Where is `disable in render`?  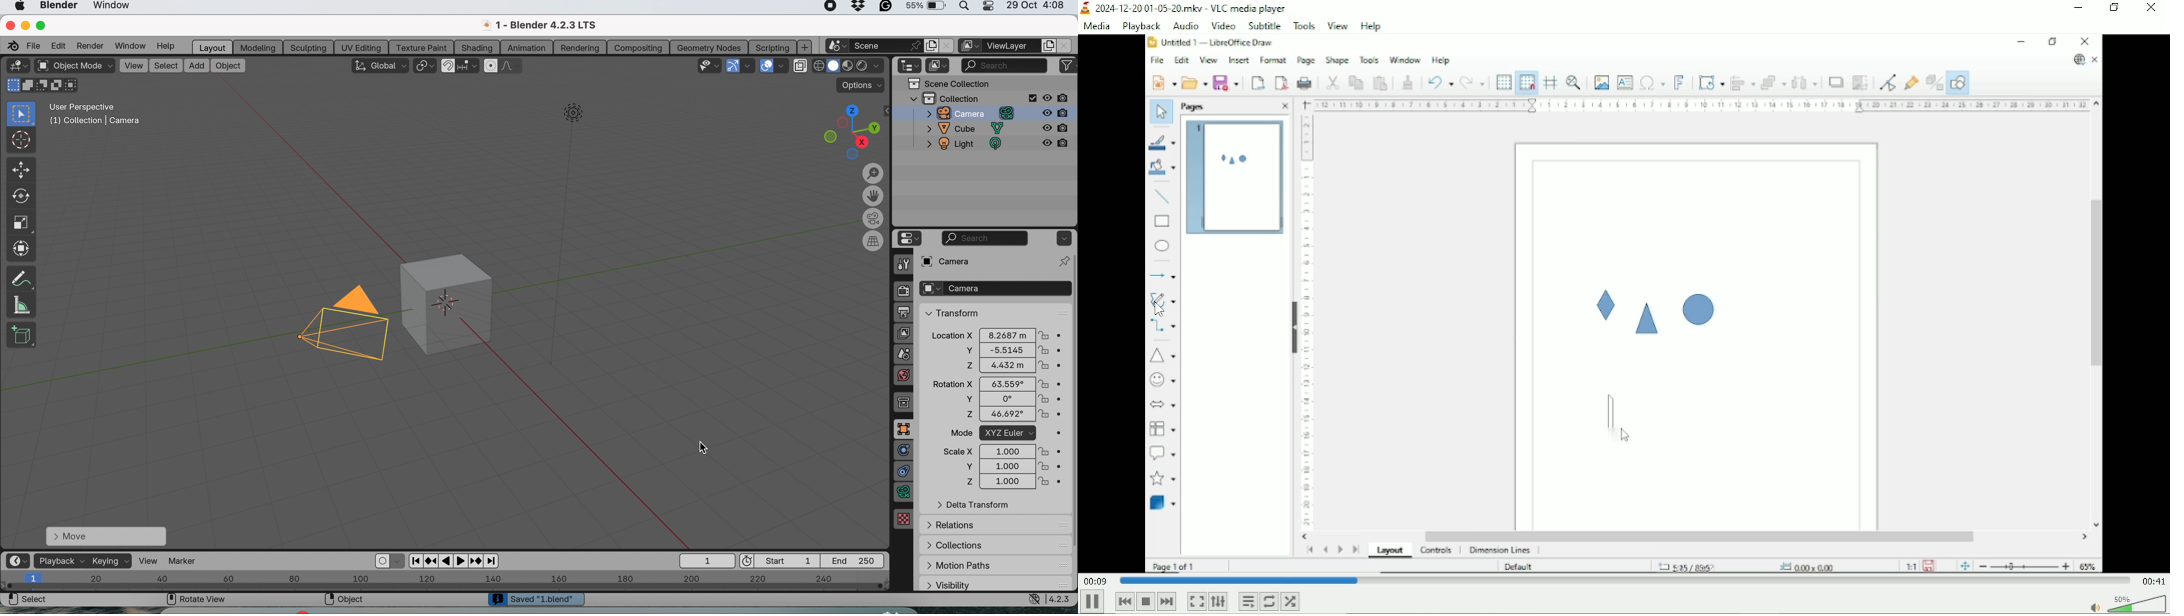 disable in render is located at coordinates (1056, 146).